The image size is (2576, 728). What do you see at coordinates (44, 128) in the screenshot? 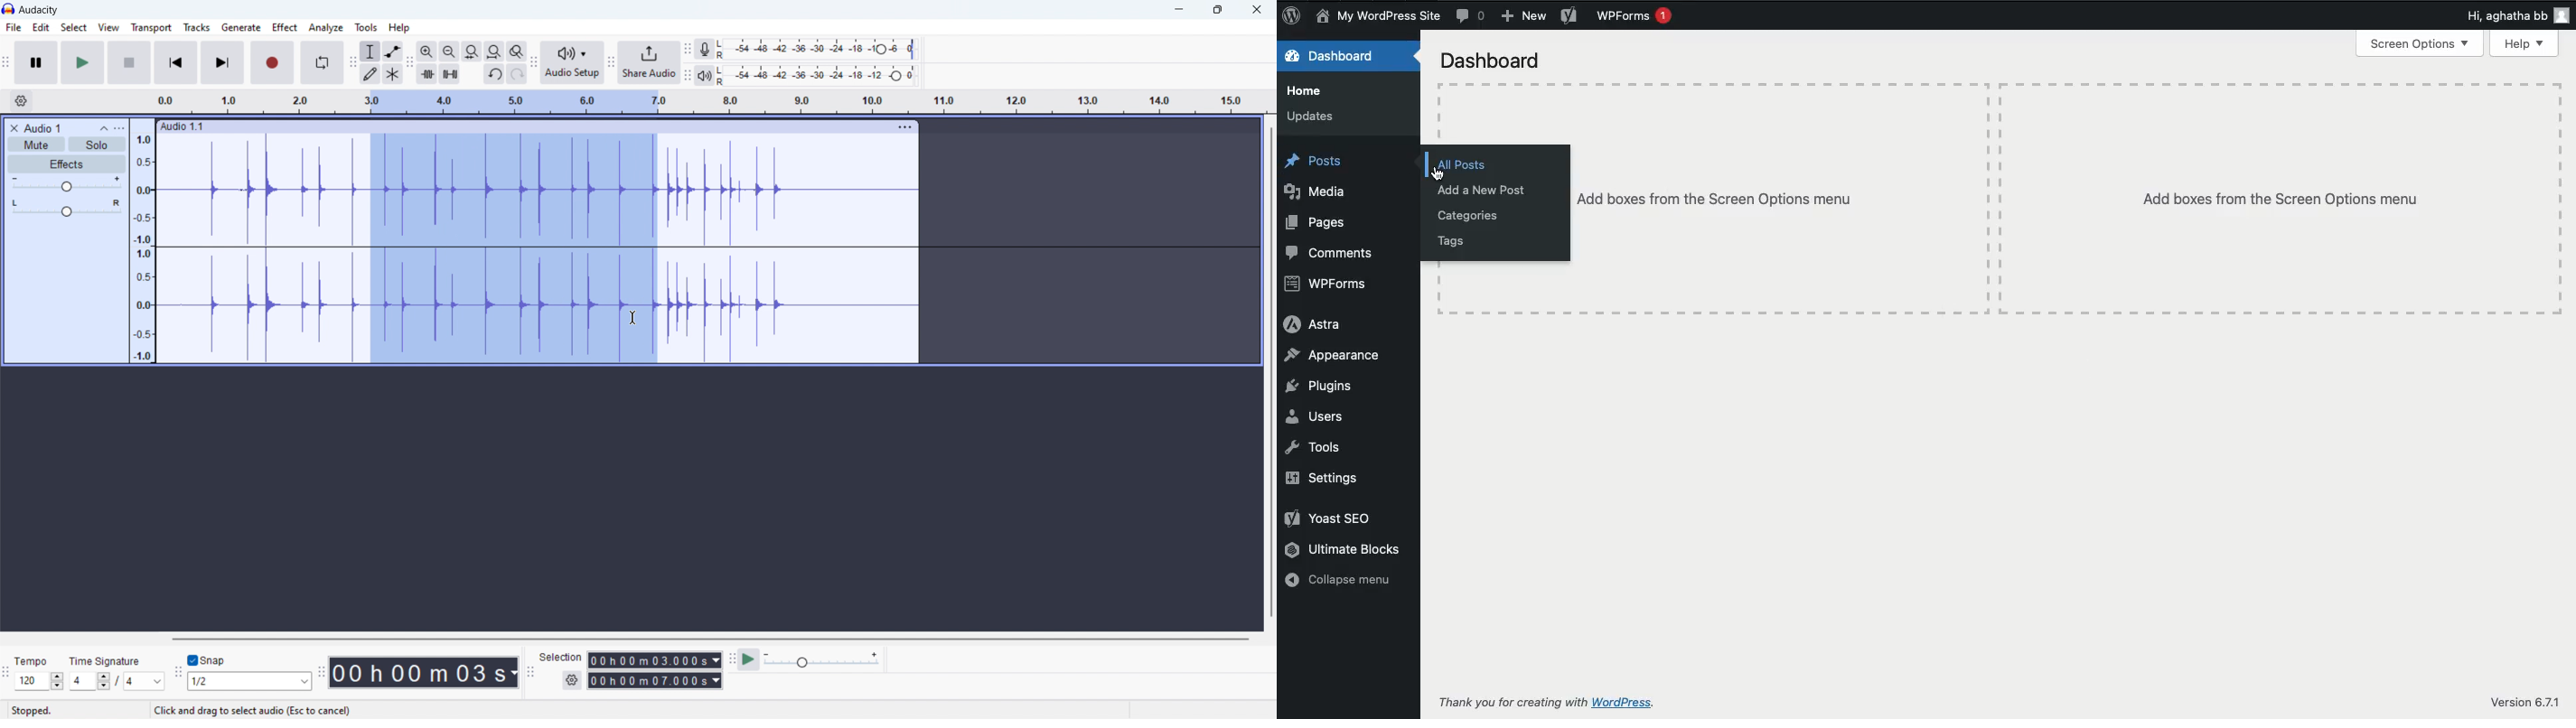
I see `title` at bounding box center [44, 128].